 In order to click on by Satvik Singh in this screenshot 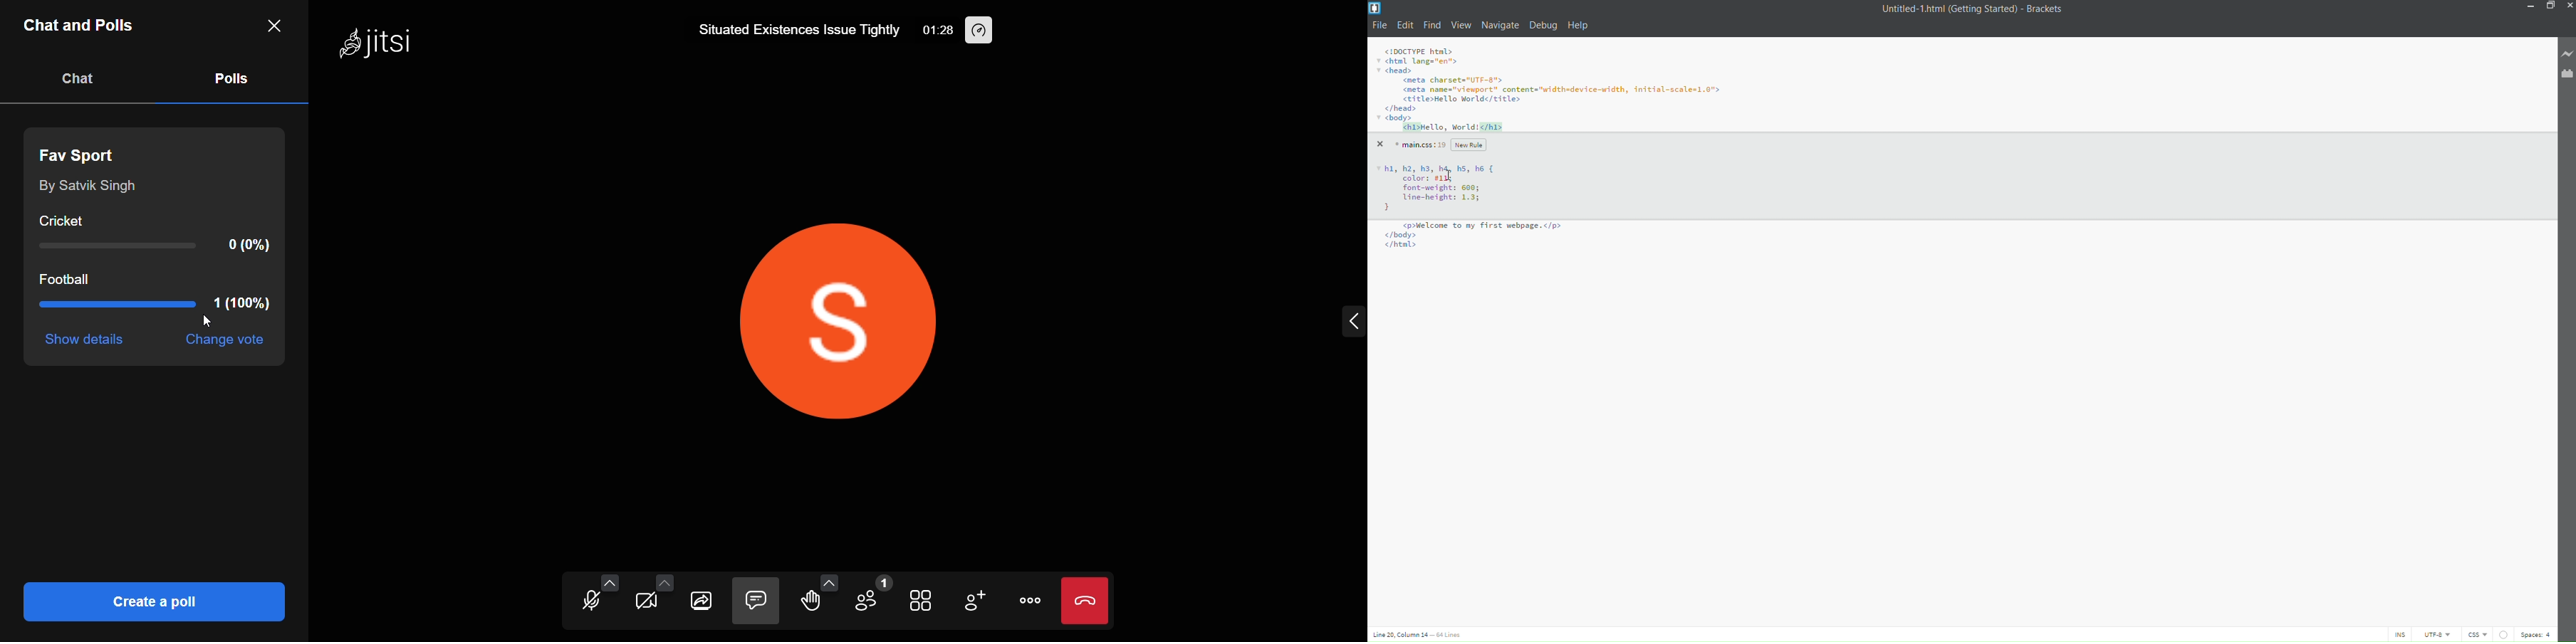, I will do `click(85, 189)`.